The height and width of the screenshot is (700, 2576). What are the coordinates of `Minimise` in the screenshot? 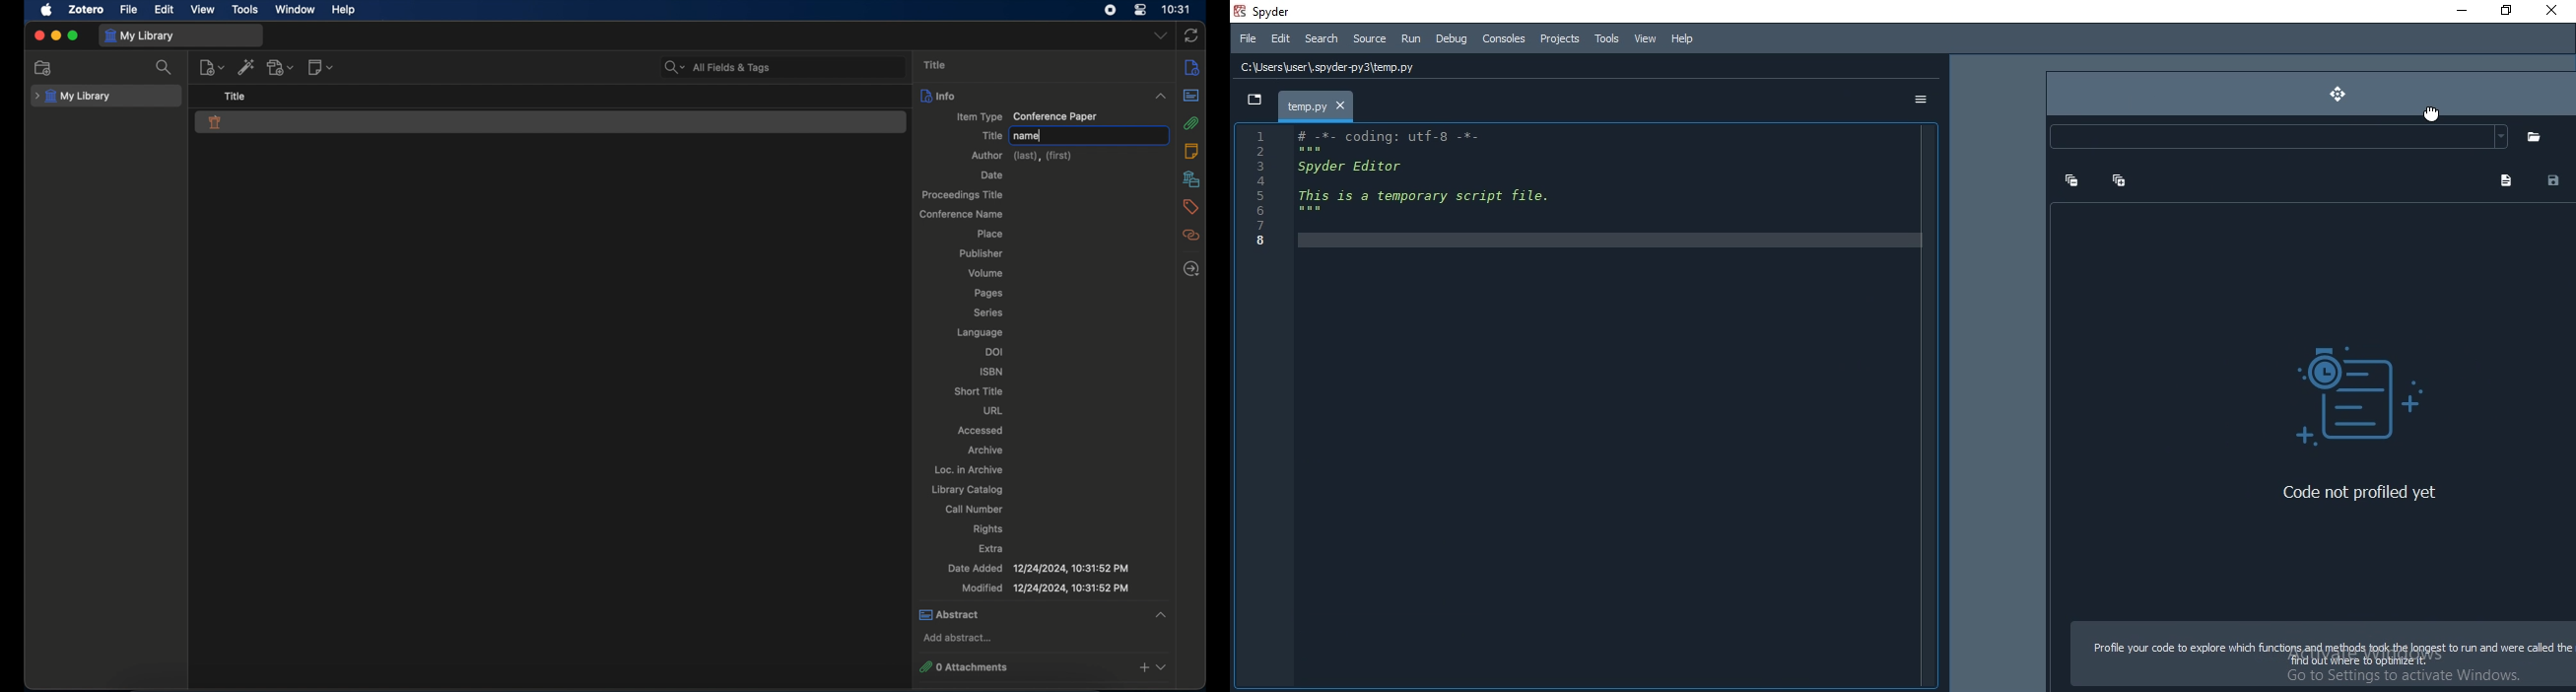 It's located at (2452, 11).